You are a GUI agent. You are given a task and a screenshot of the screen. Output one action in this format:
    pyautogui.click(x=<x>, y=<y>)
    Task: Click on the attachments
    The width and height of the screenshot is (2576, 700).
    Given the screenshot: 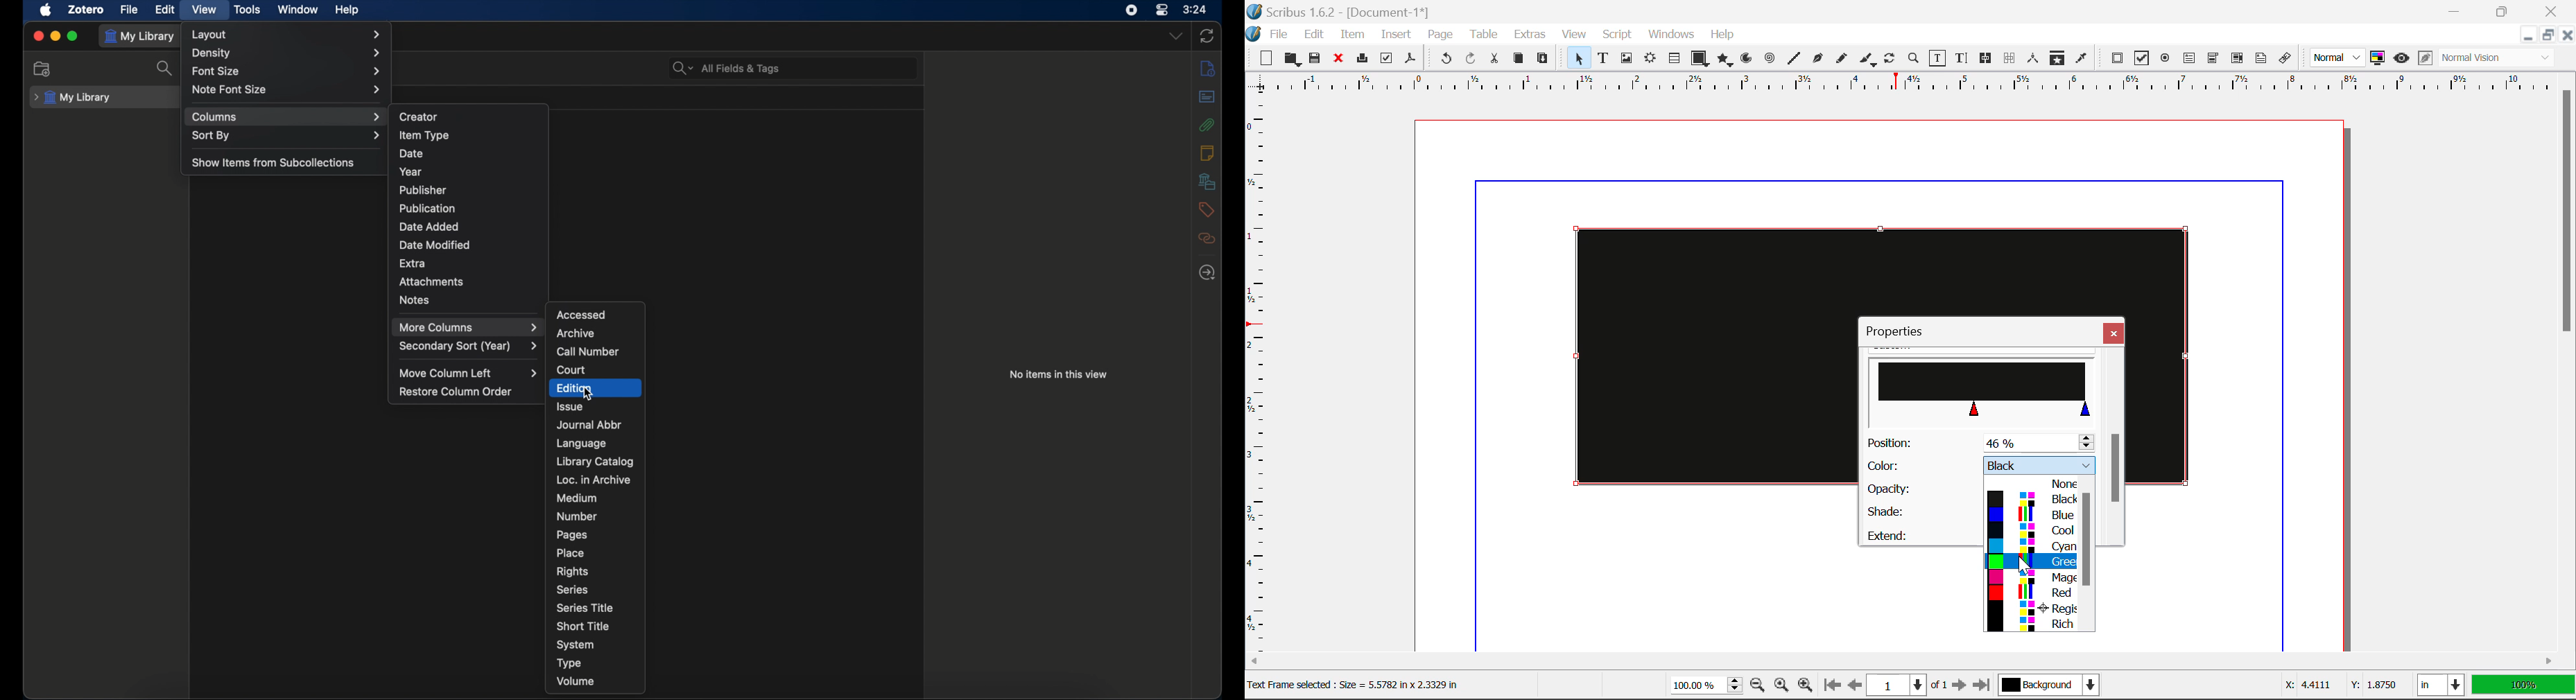 What is the action you would take?
    pyautogui.click(x=1207, y=124)
    